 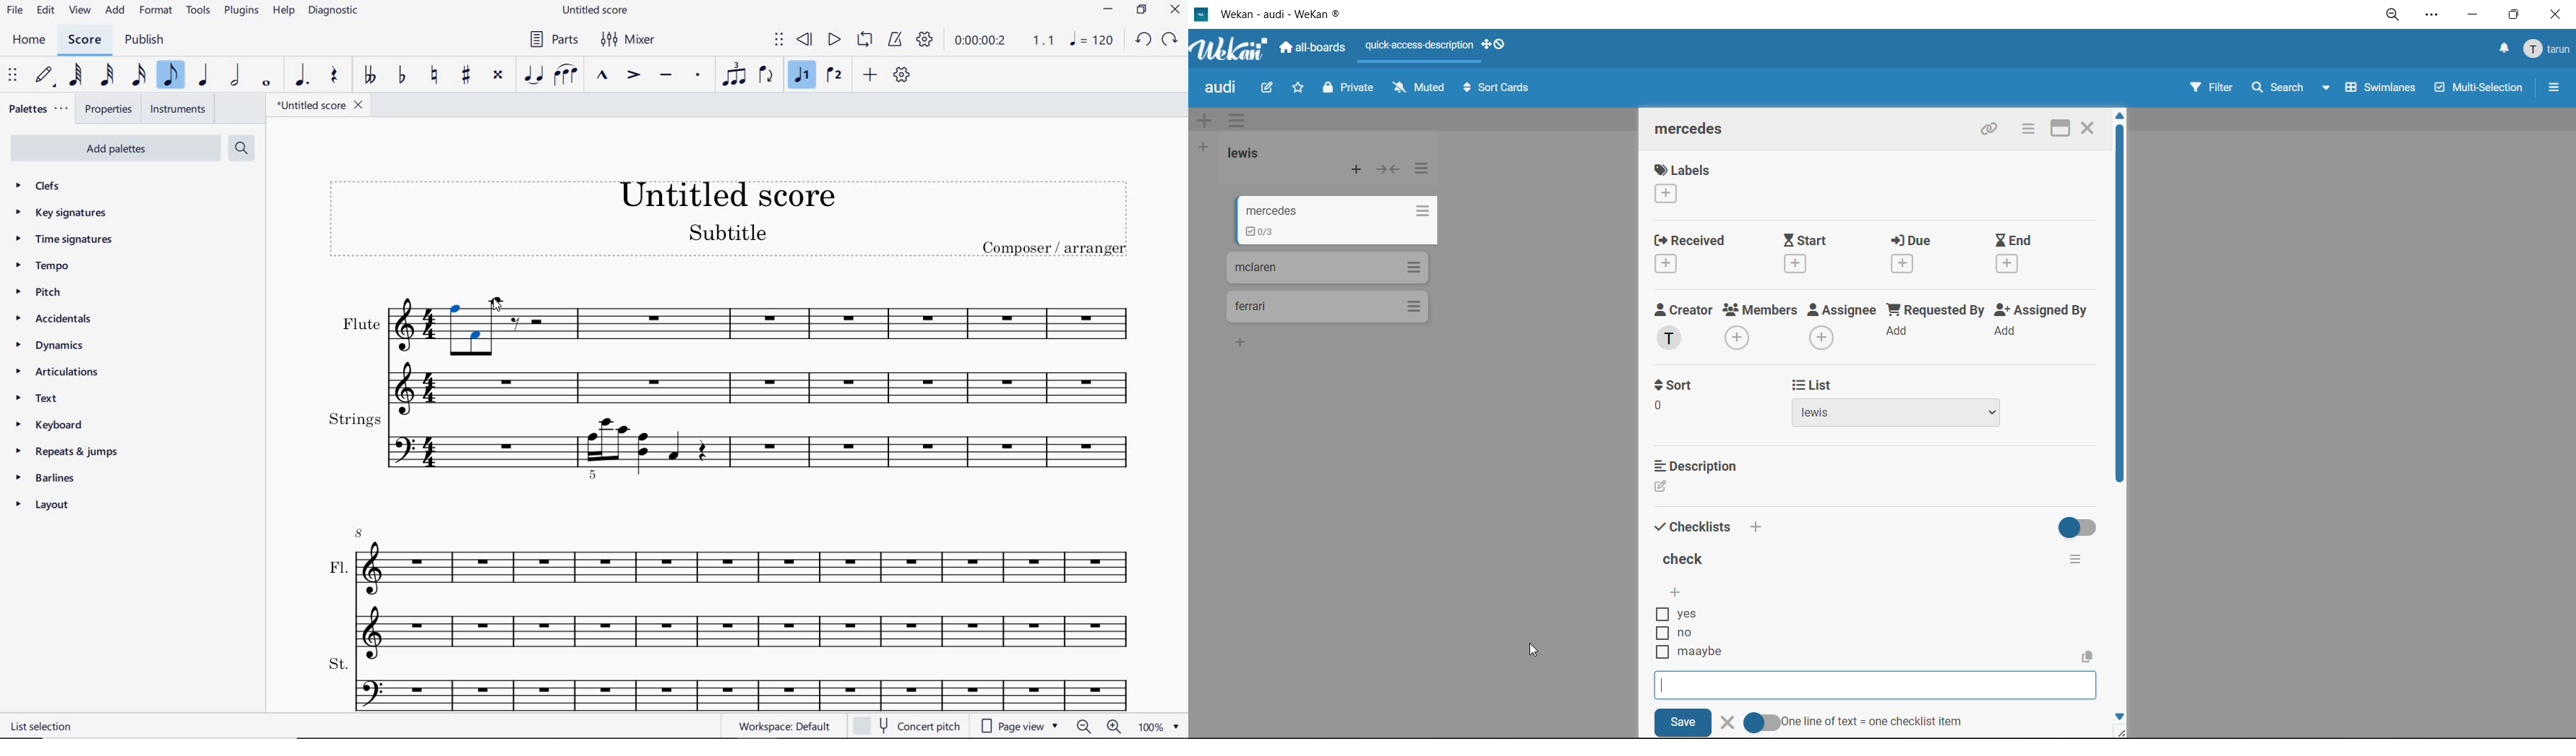 What do you see at coordinates (834, 39) in the screenshot?
I see `PLAY` at bounding box center [834, 39].